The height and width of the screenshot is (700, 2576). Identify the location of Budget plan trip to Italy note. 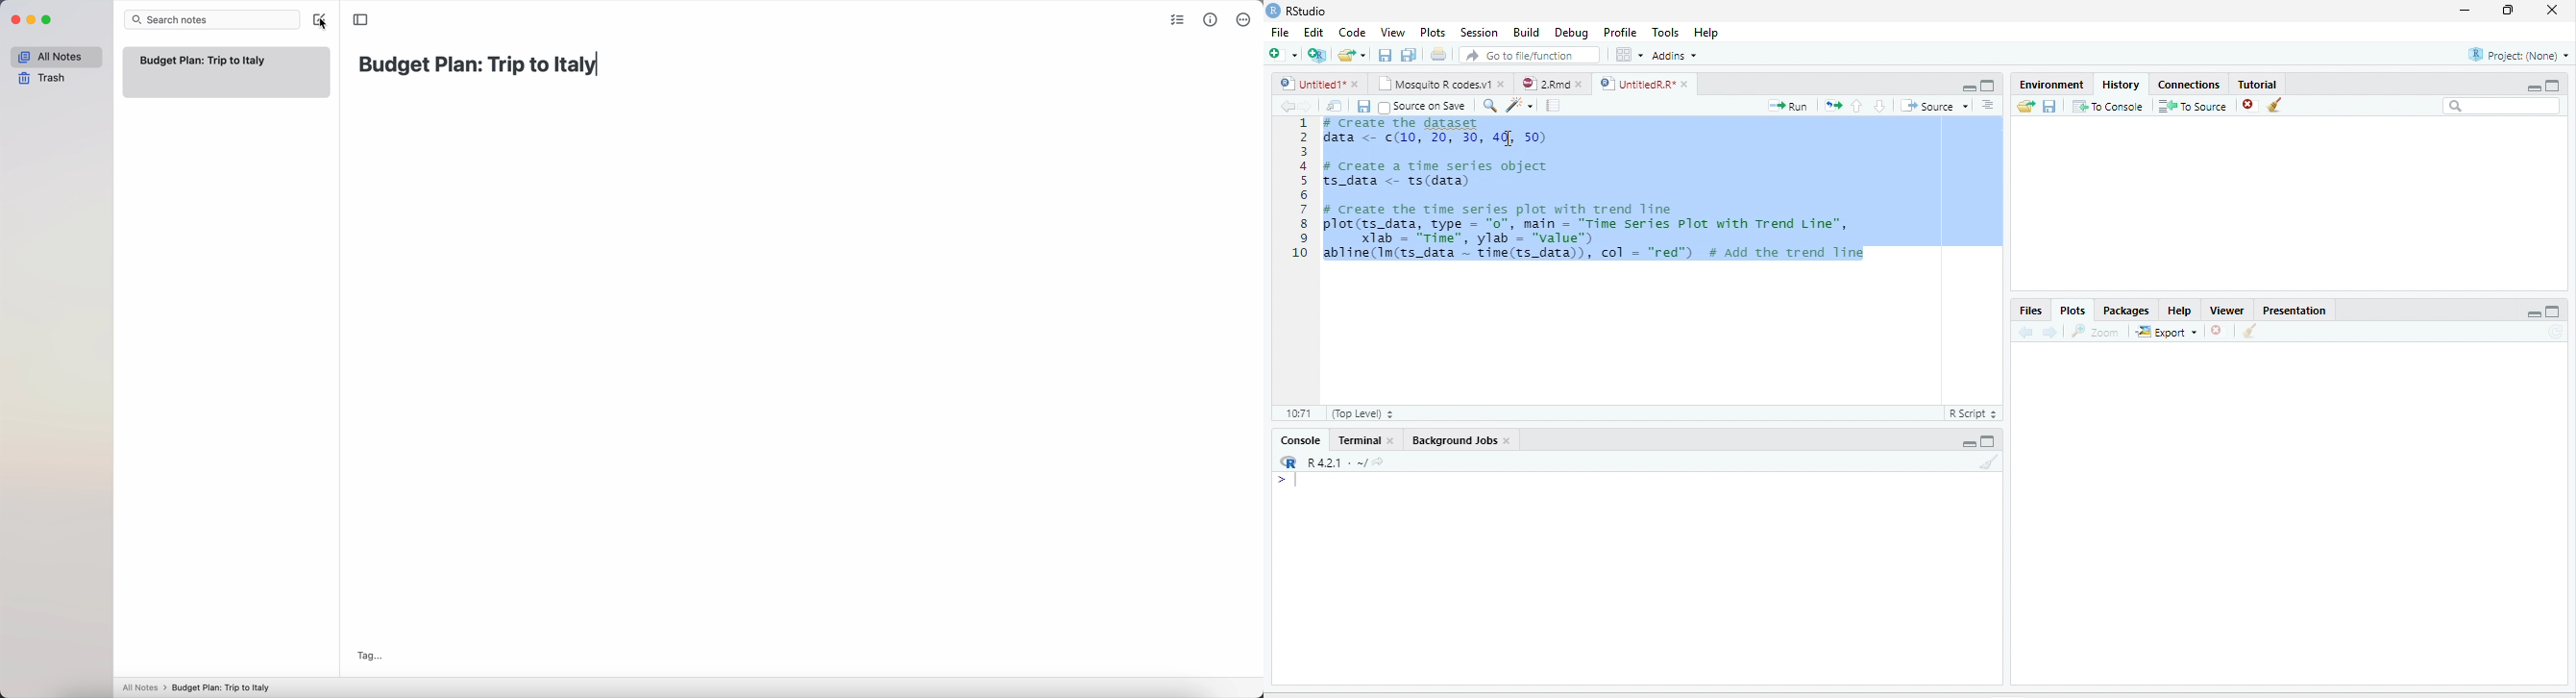
(204, 60).